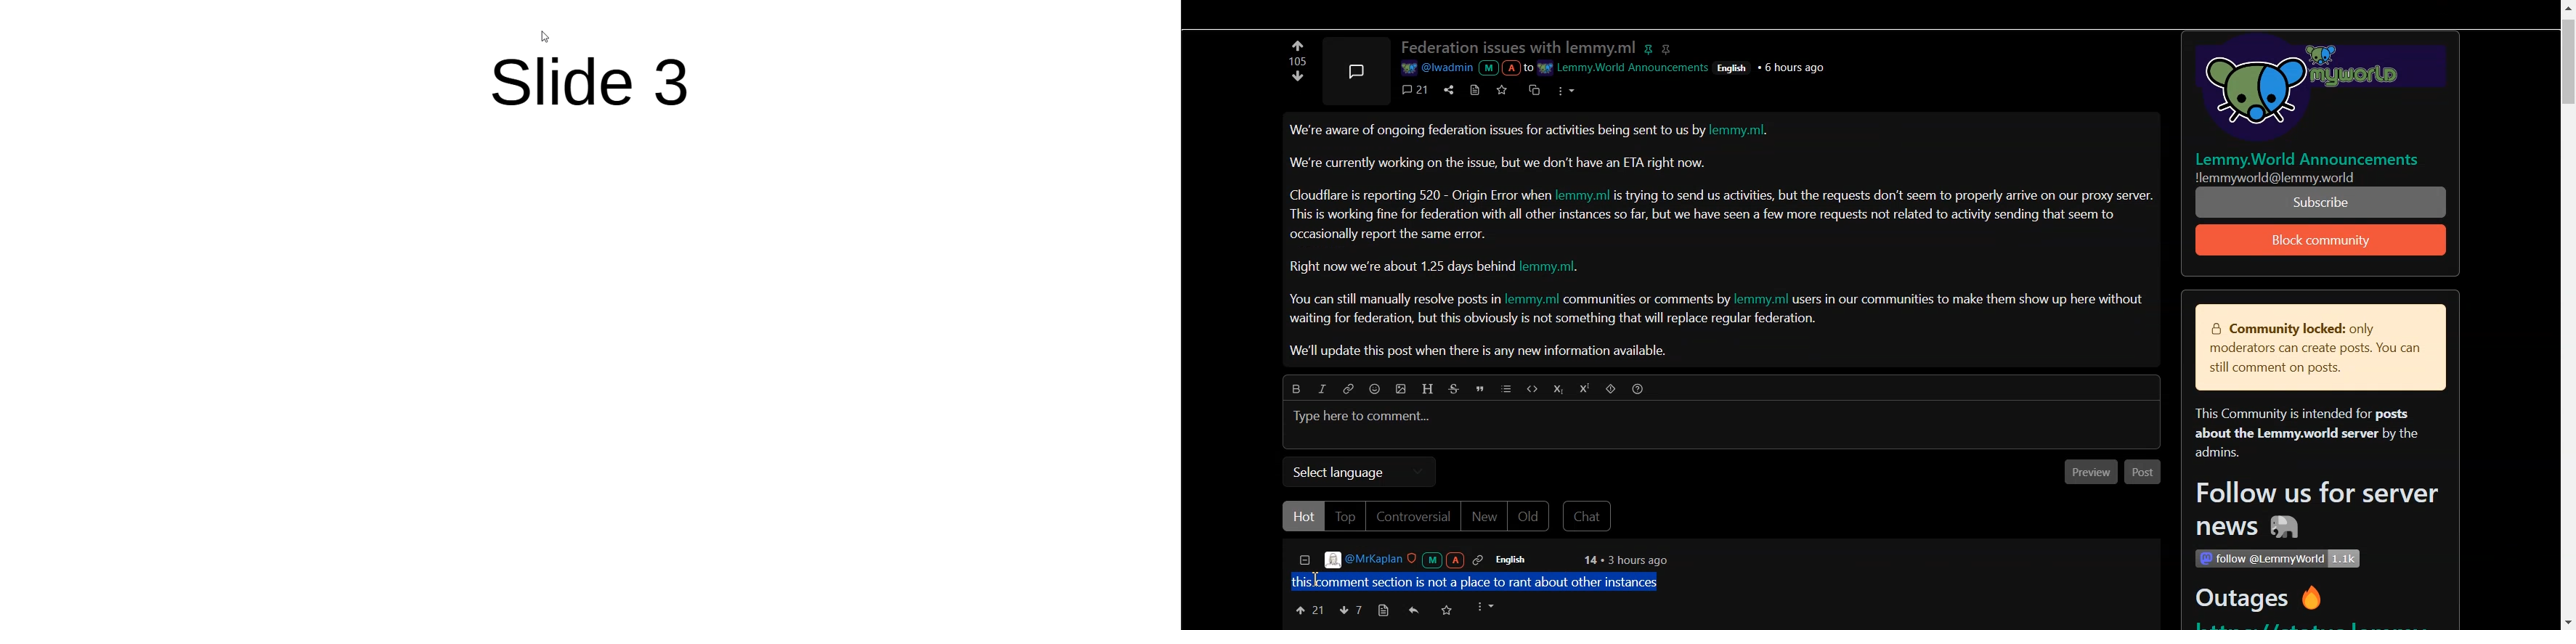 This screenshot has height=644, width=2576. What do you see at coordinates (1519, 48) in the screenshot?
I see `Federation issues with lemmy.ml` at bounding box center [1519, 48].